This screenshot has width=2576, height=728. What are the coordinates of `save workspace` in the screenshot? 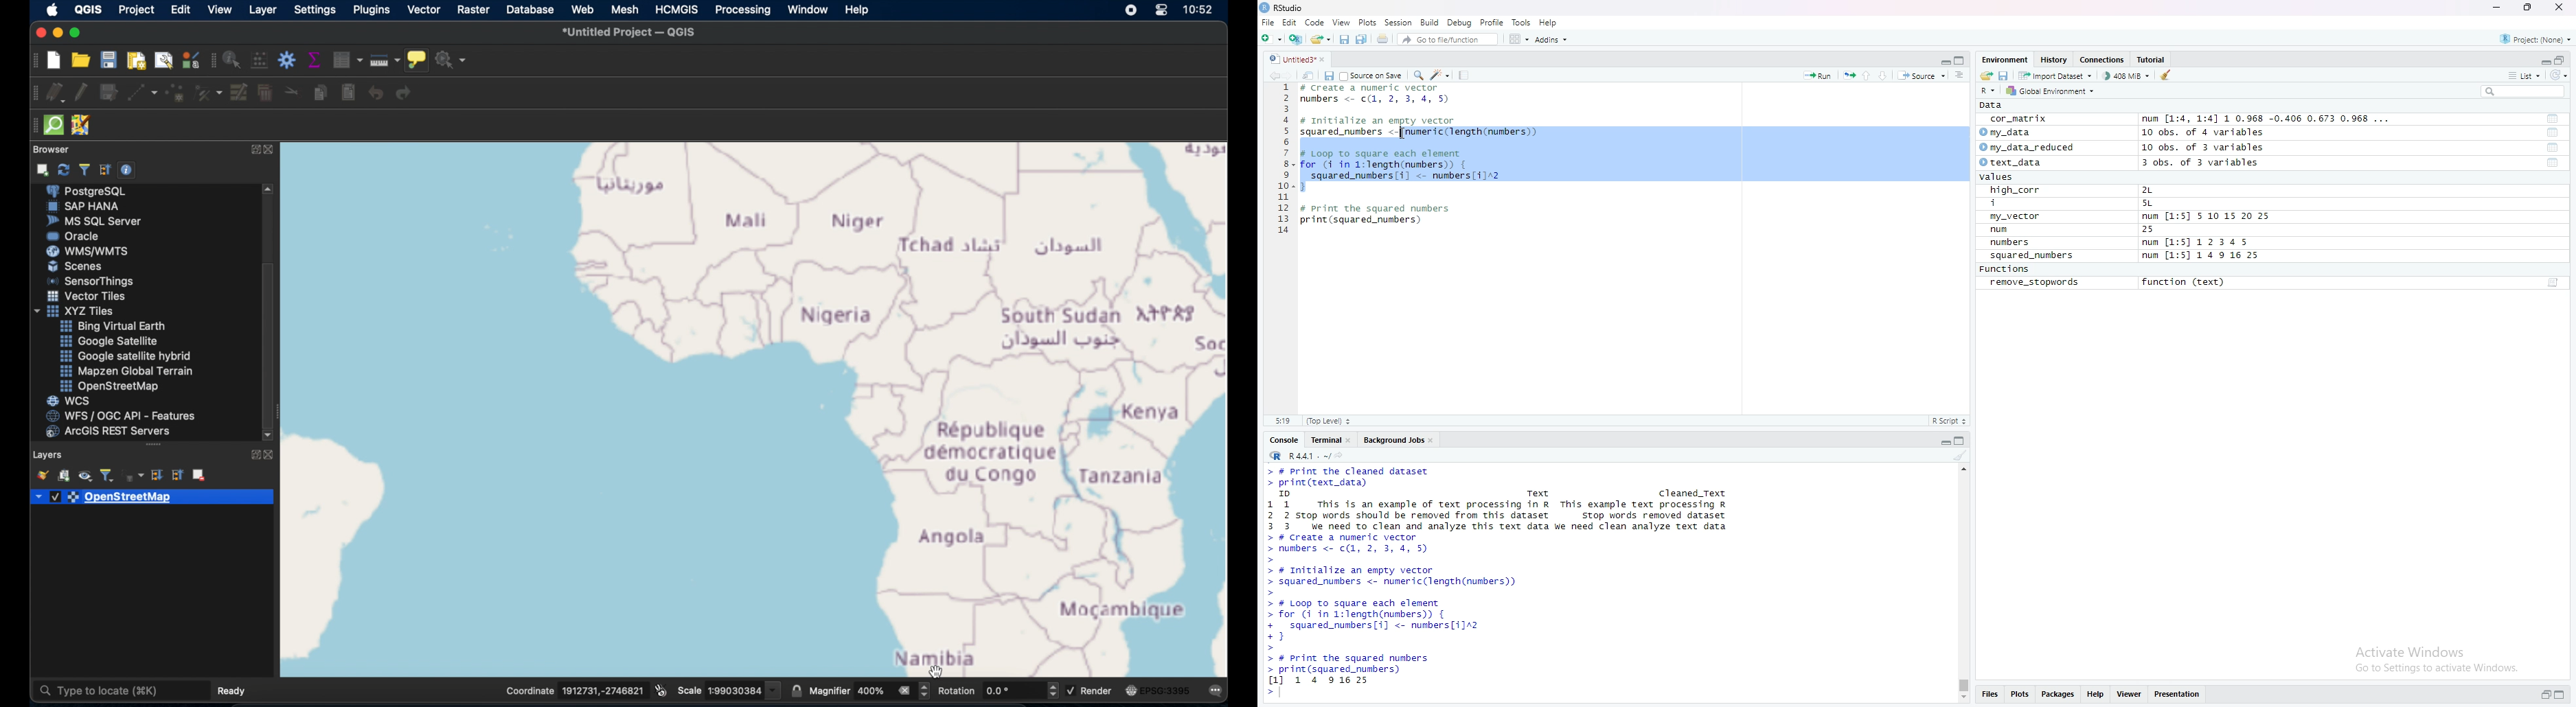 It's located at (2004, 75).